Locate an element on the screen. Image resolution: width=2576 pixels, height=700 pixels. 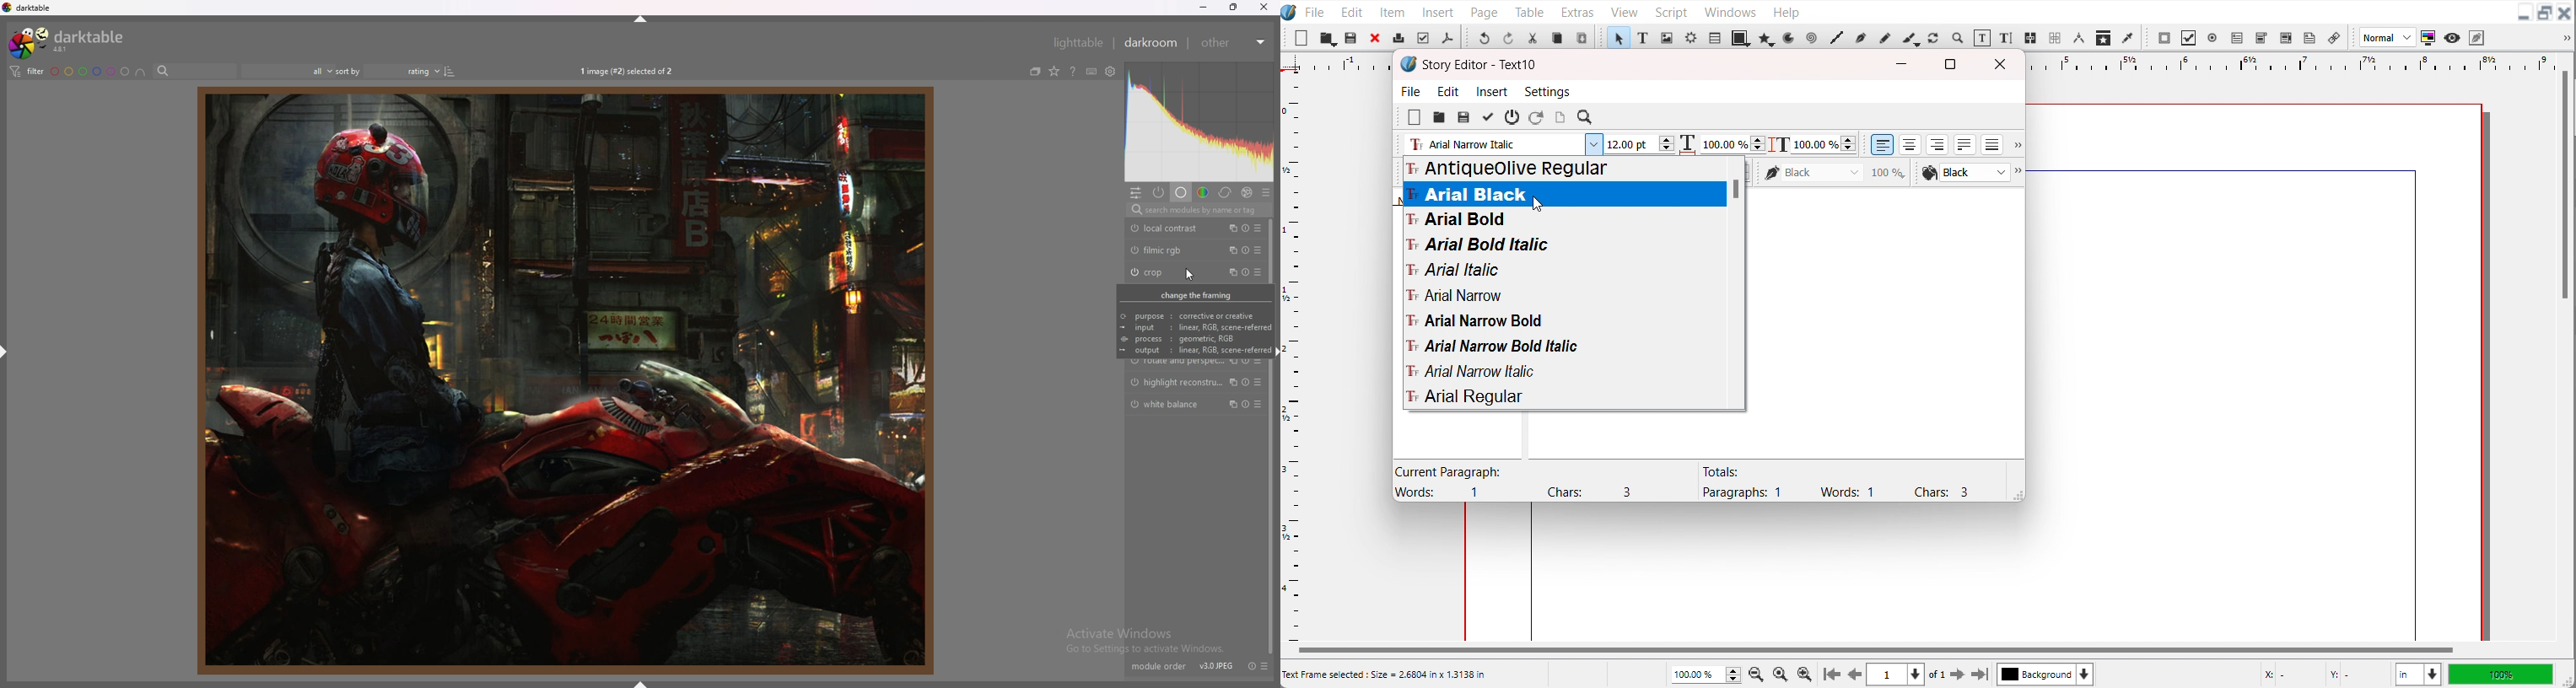
presets is located at coordinates (1258, 271).